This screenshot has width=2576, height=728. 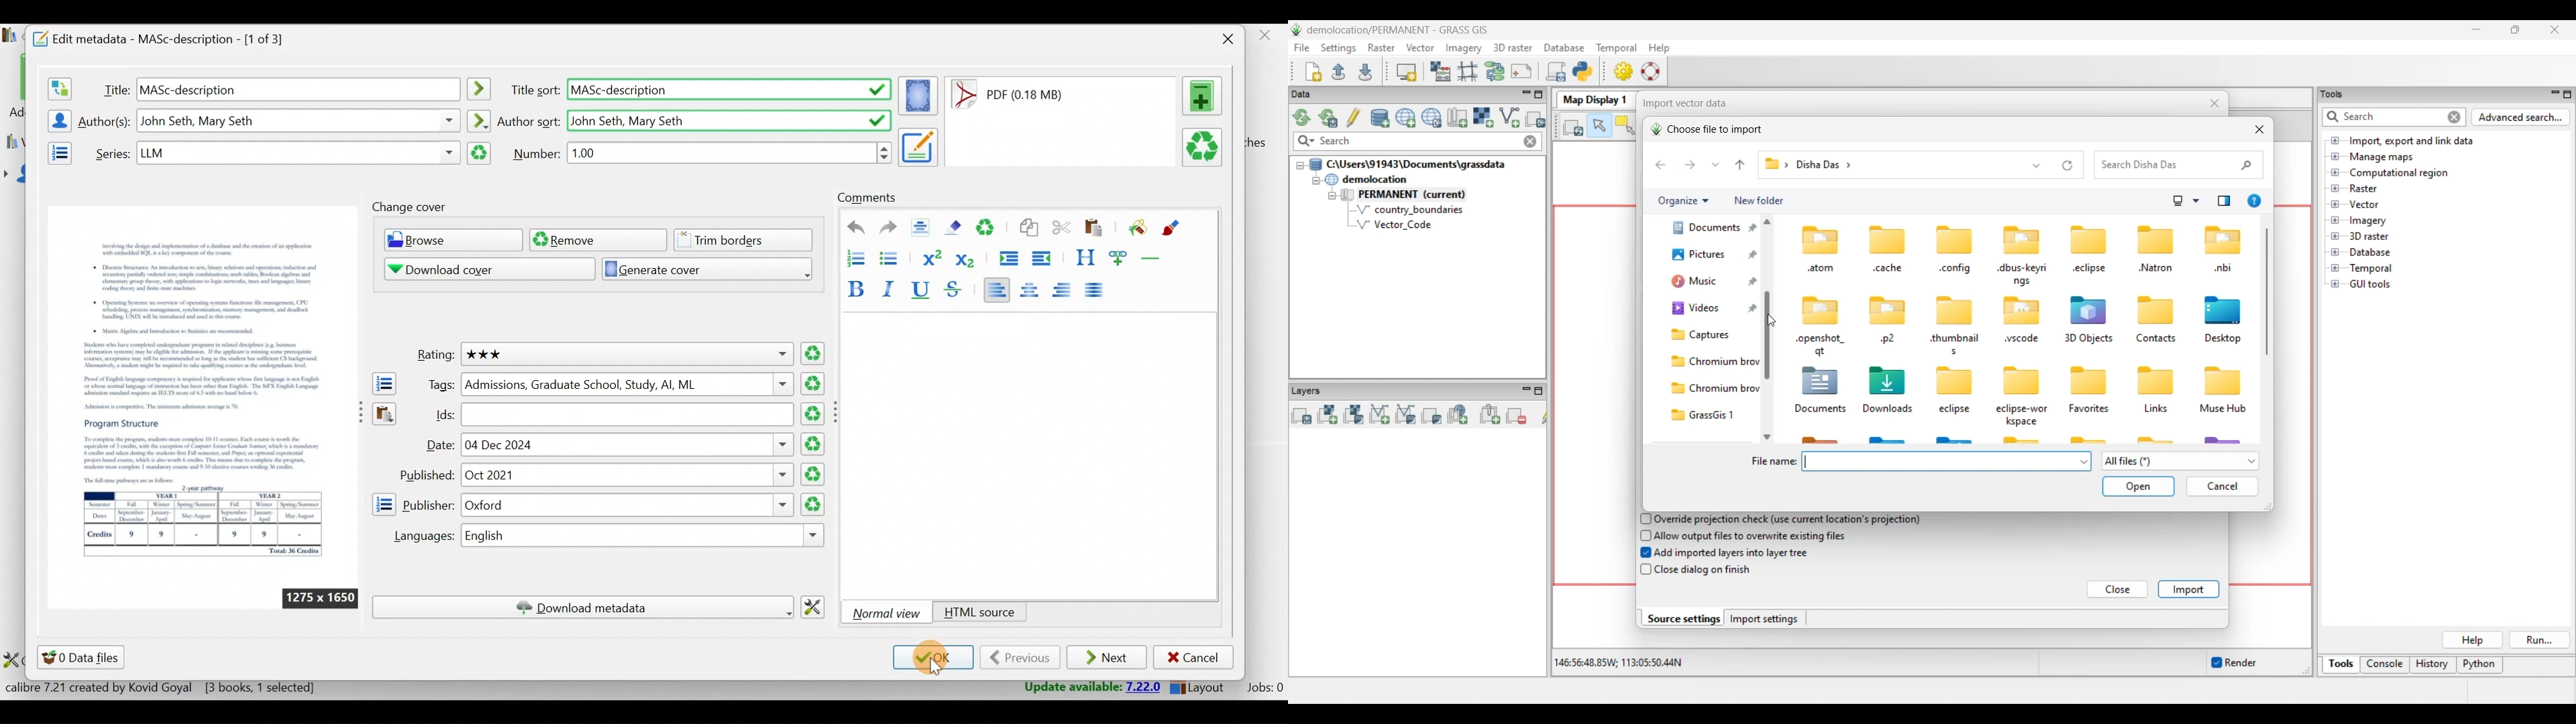 I want to click on Clear, so click(x=991, y=229).